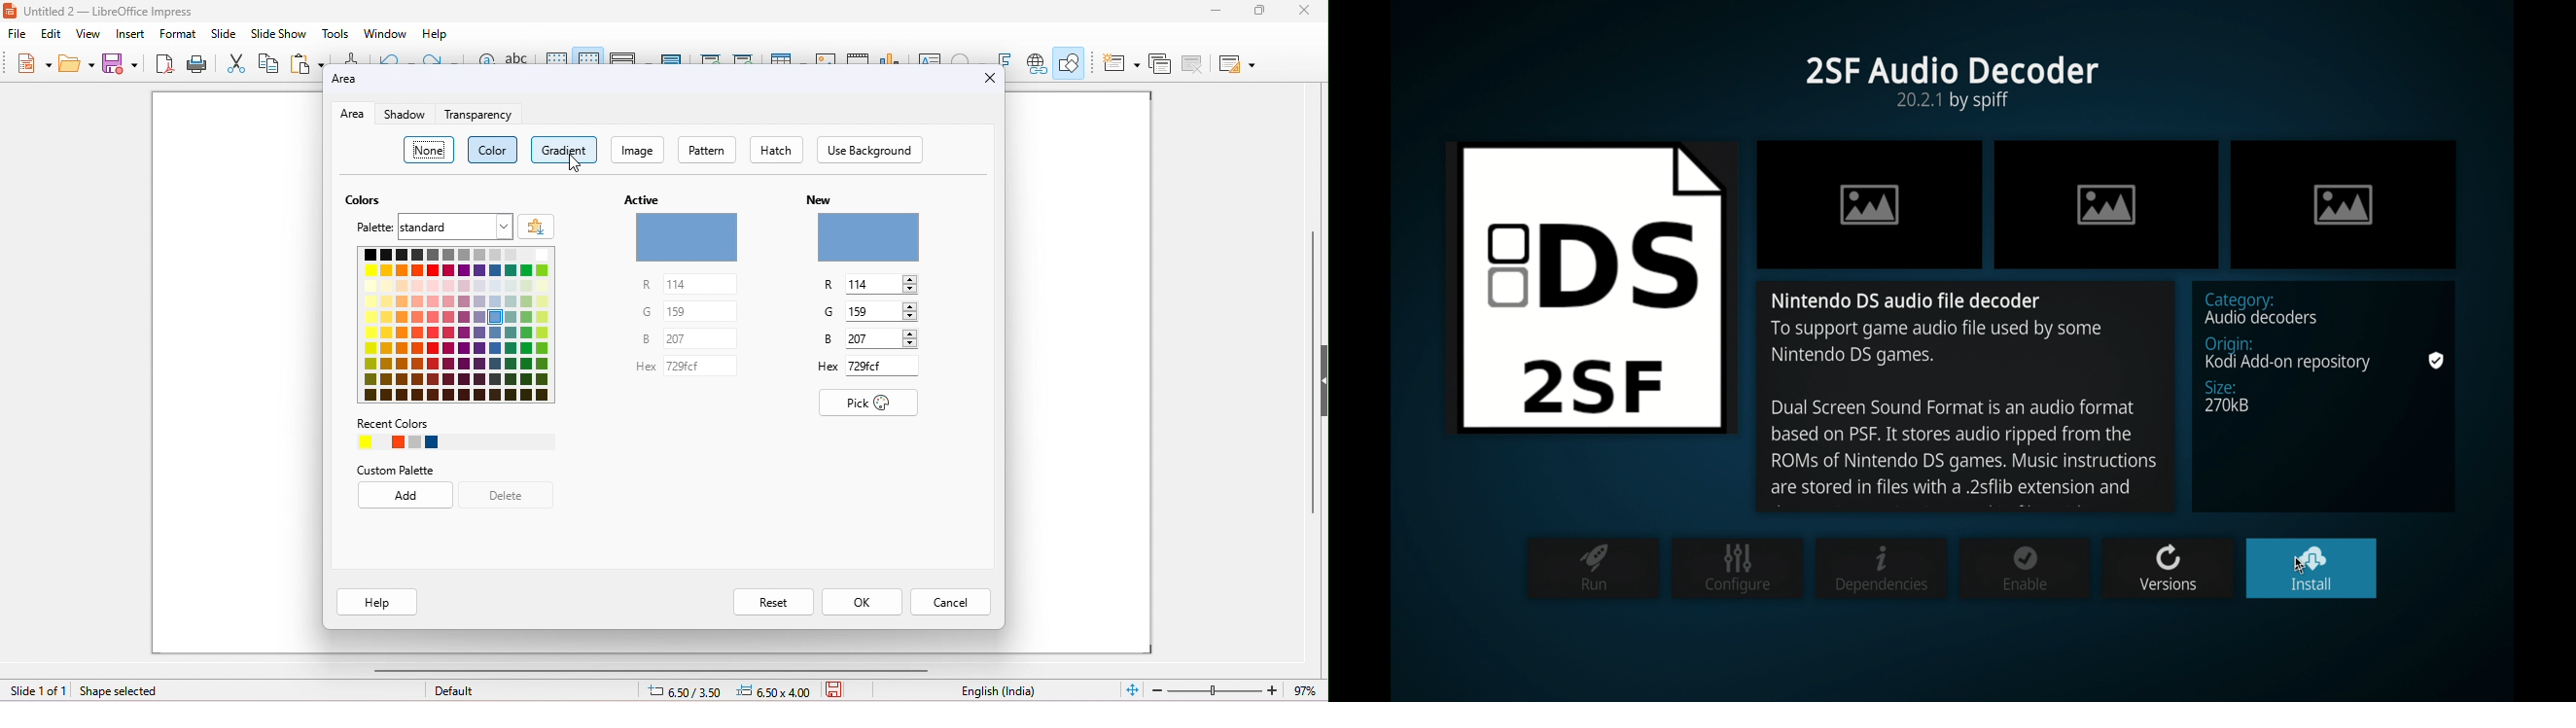 The height and width of the screenshot is (728, 2576). I want to click on standard, so click(456, 227).